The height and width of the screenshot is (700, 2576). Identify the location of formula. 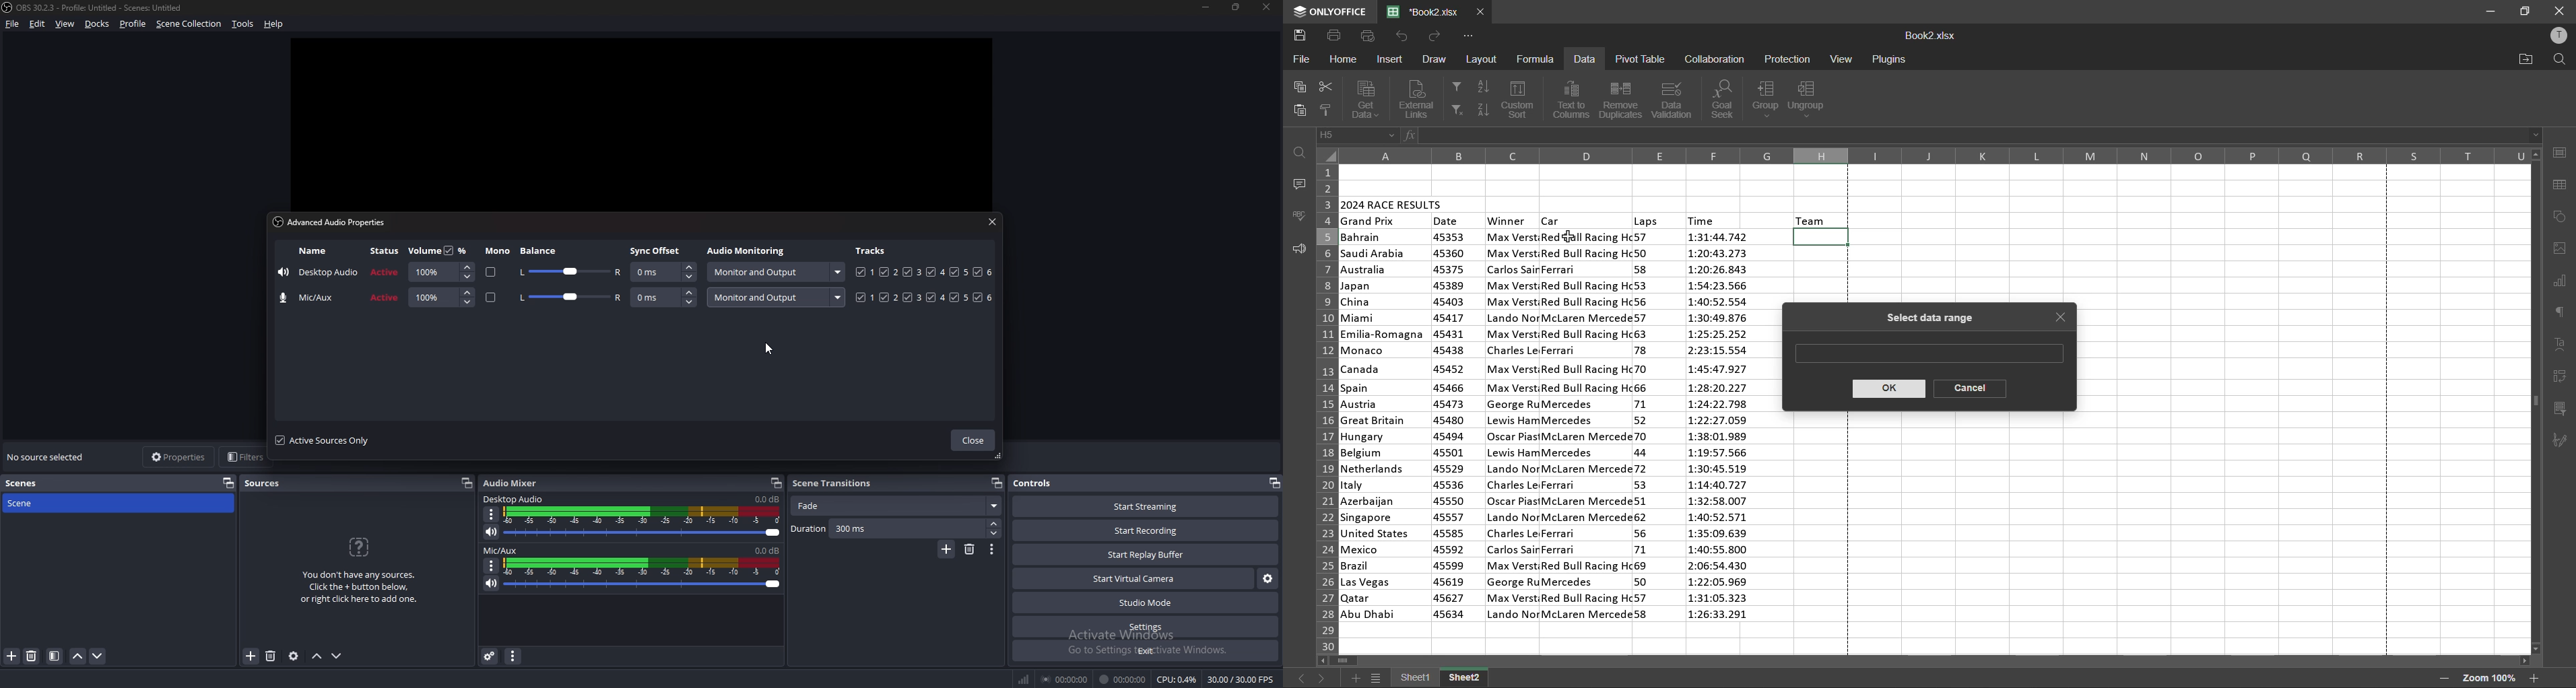
(1538, 58).